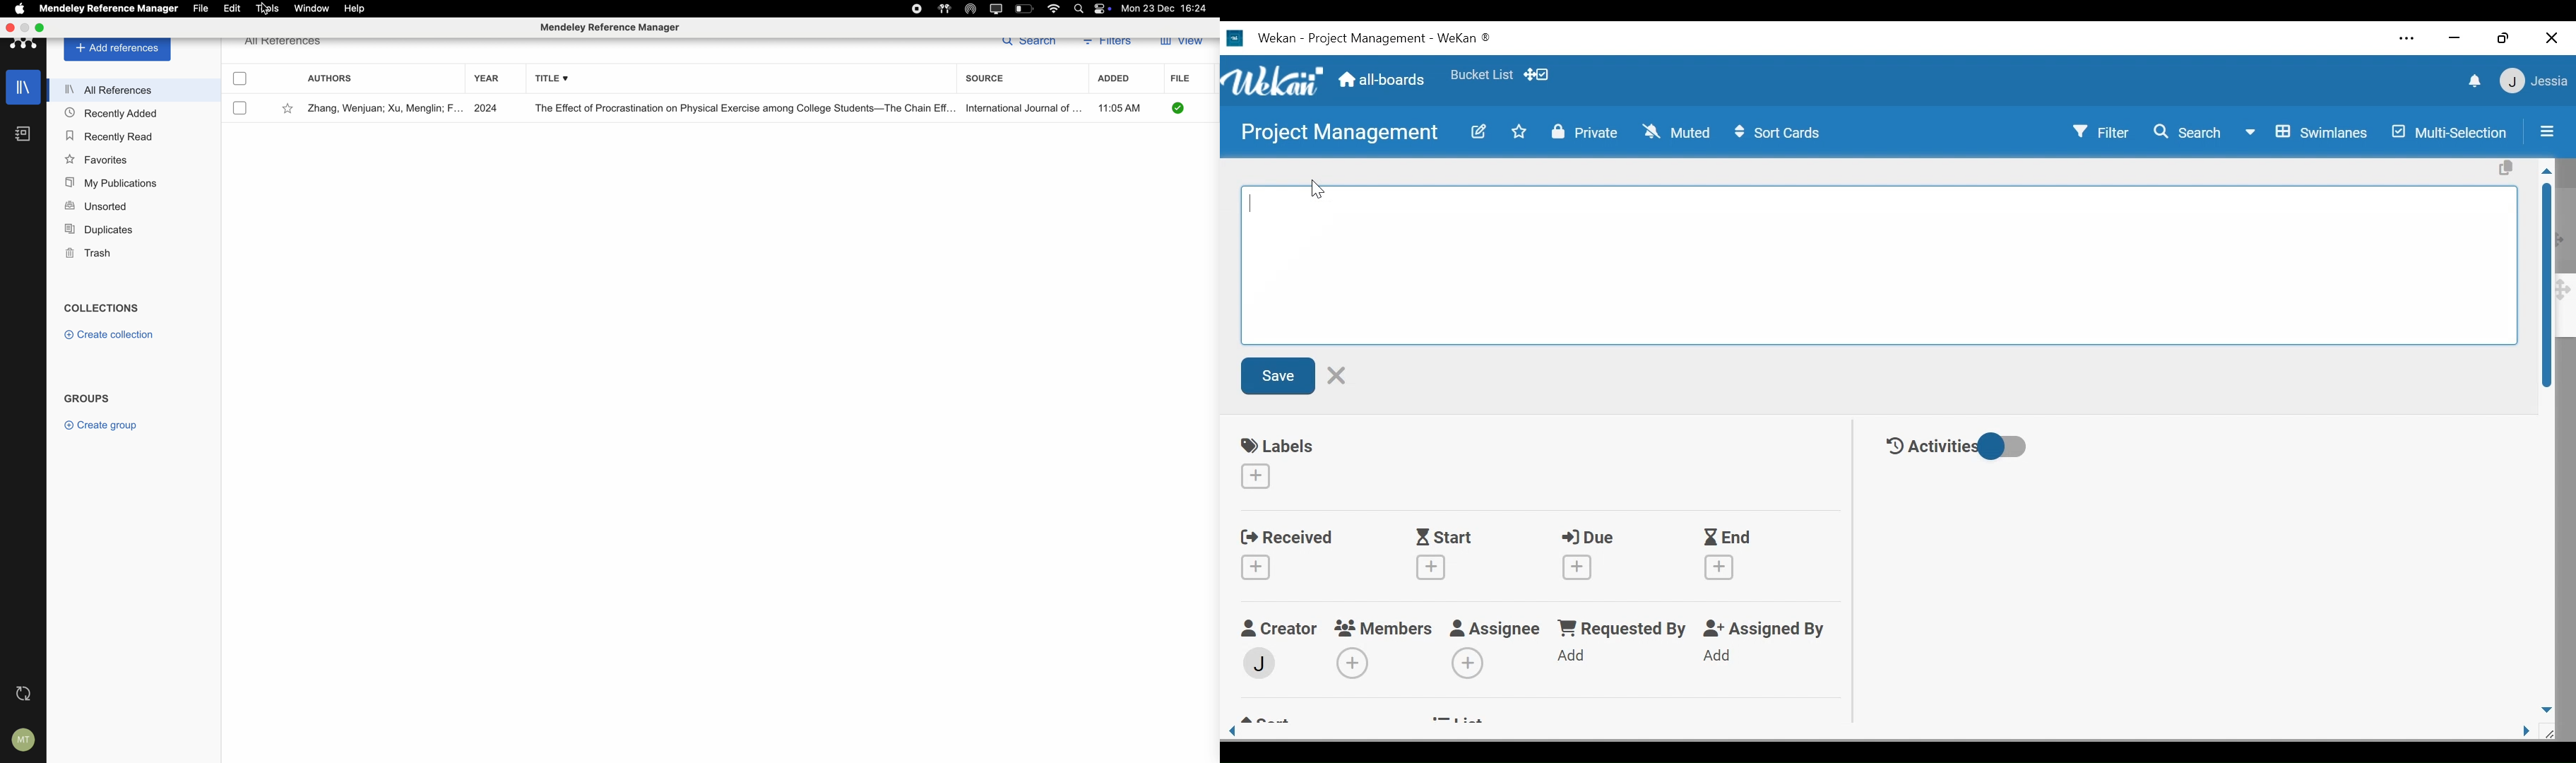 The image size is (2576, 784). What do you see at coordinates (609, 27) in the screenshot?
I see `Mendeley reference manager` at bounding box center [609, 27].